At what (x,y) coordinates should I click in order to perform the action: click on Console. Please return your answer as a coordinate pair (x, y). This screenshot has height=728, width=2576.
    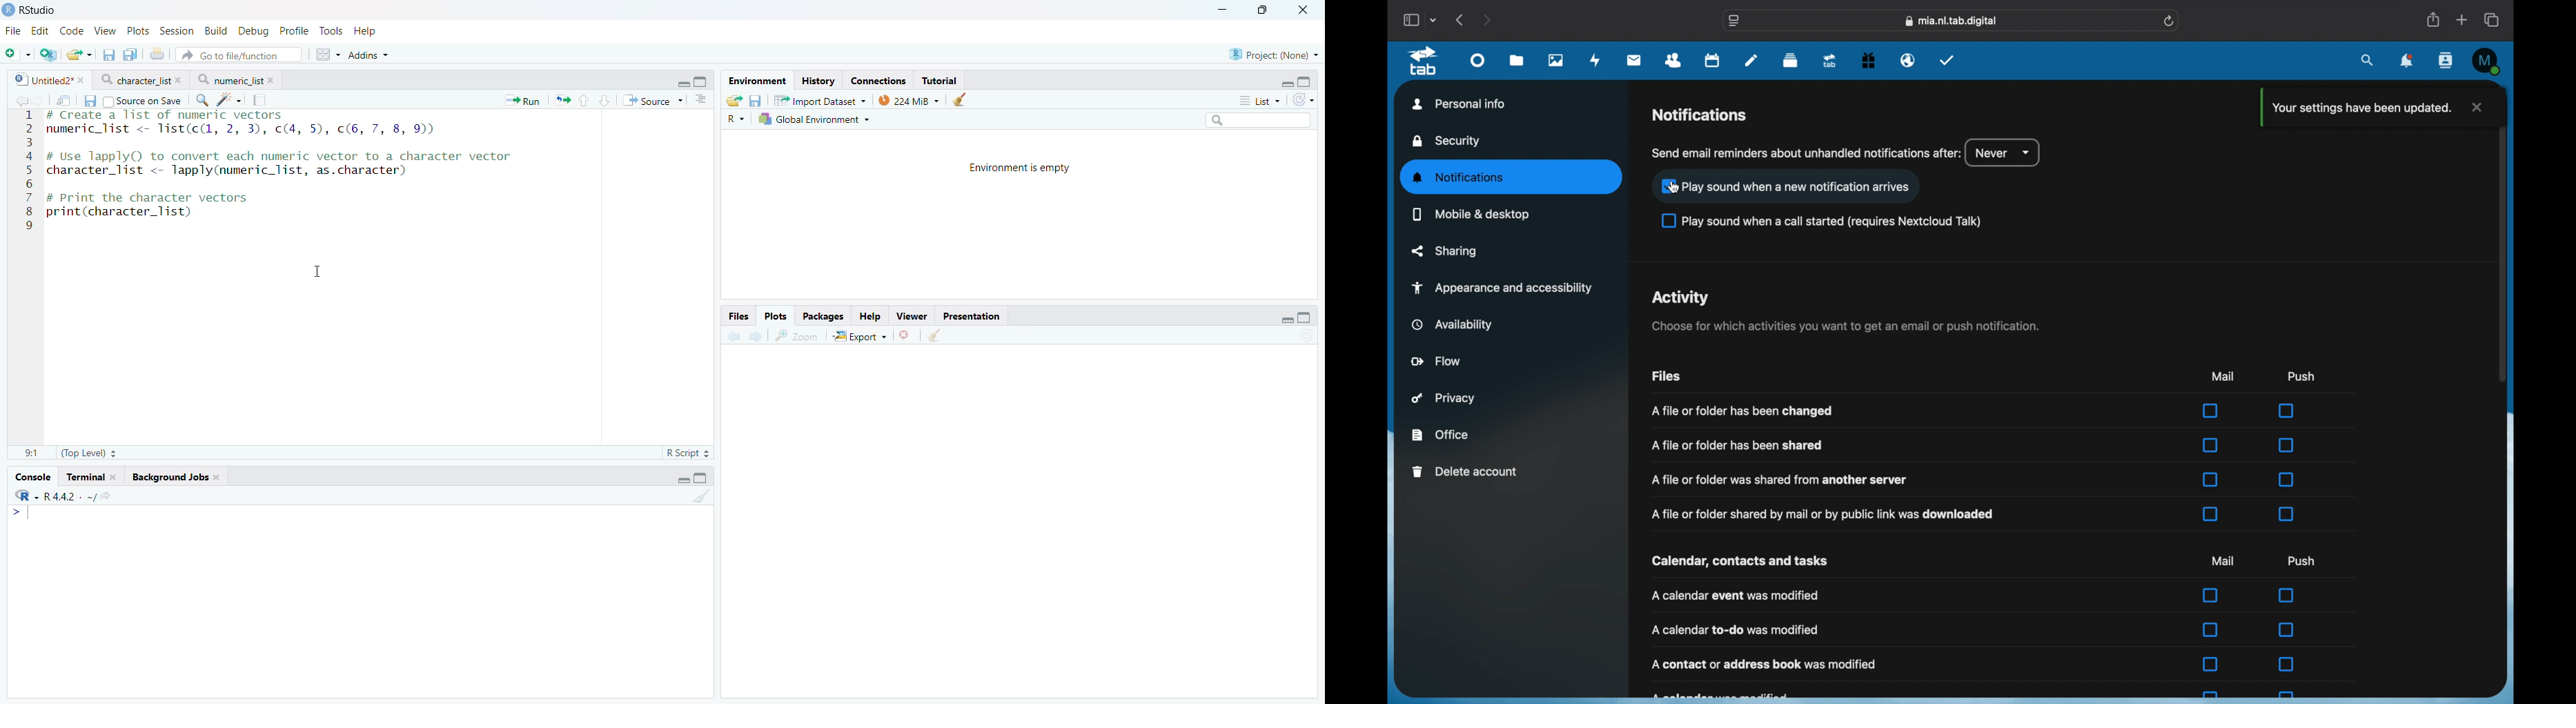
    Looking at the image, I should click on (360, 600).